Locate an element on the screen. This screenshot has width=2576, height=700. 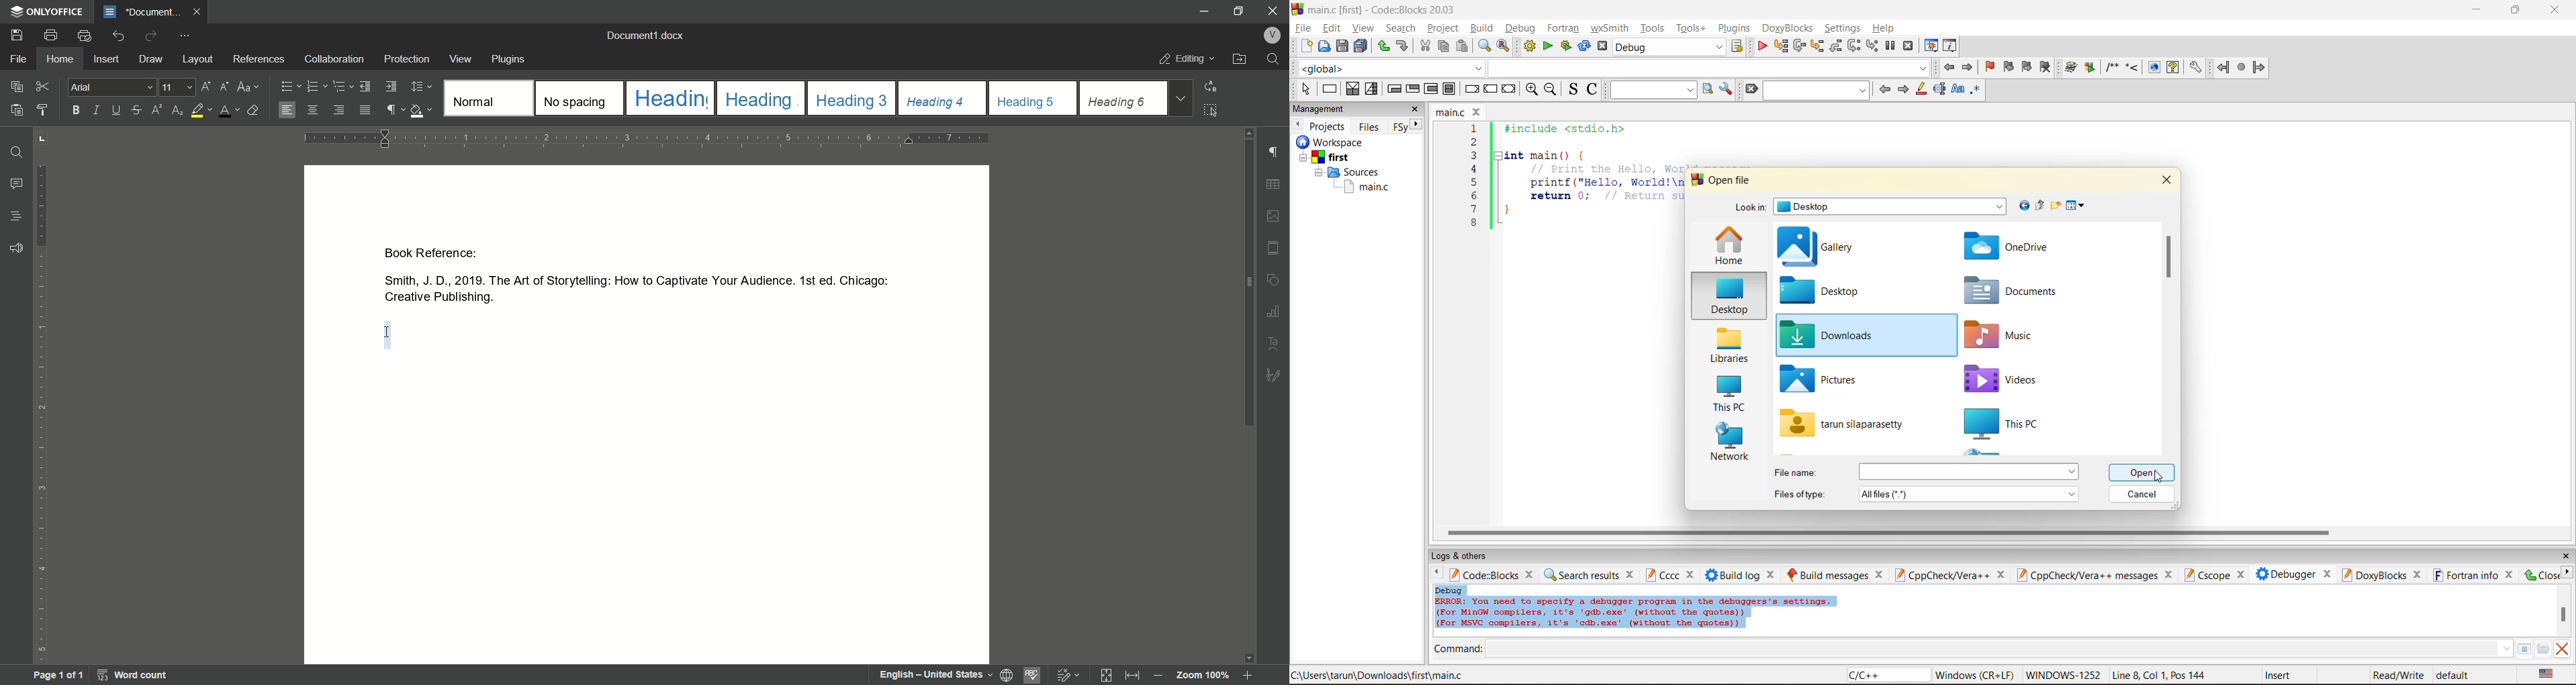
forward is located at coordinates (2259, 67).